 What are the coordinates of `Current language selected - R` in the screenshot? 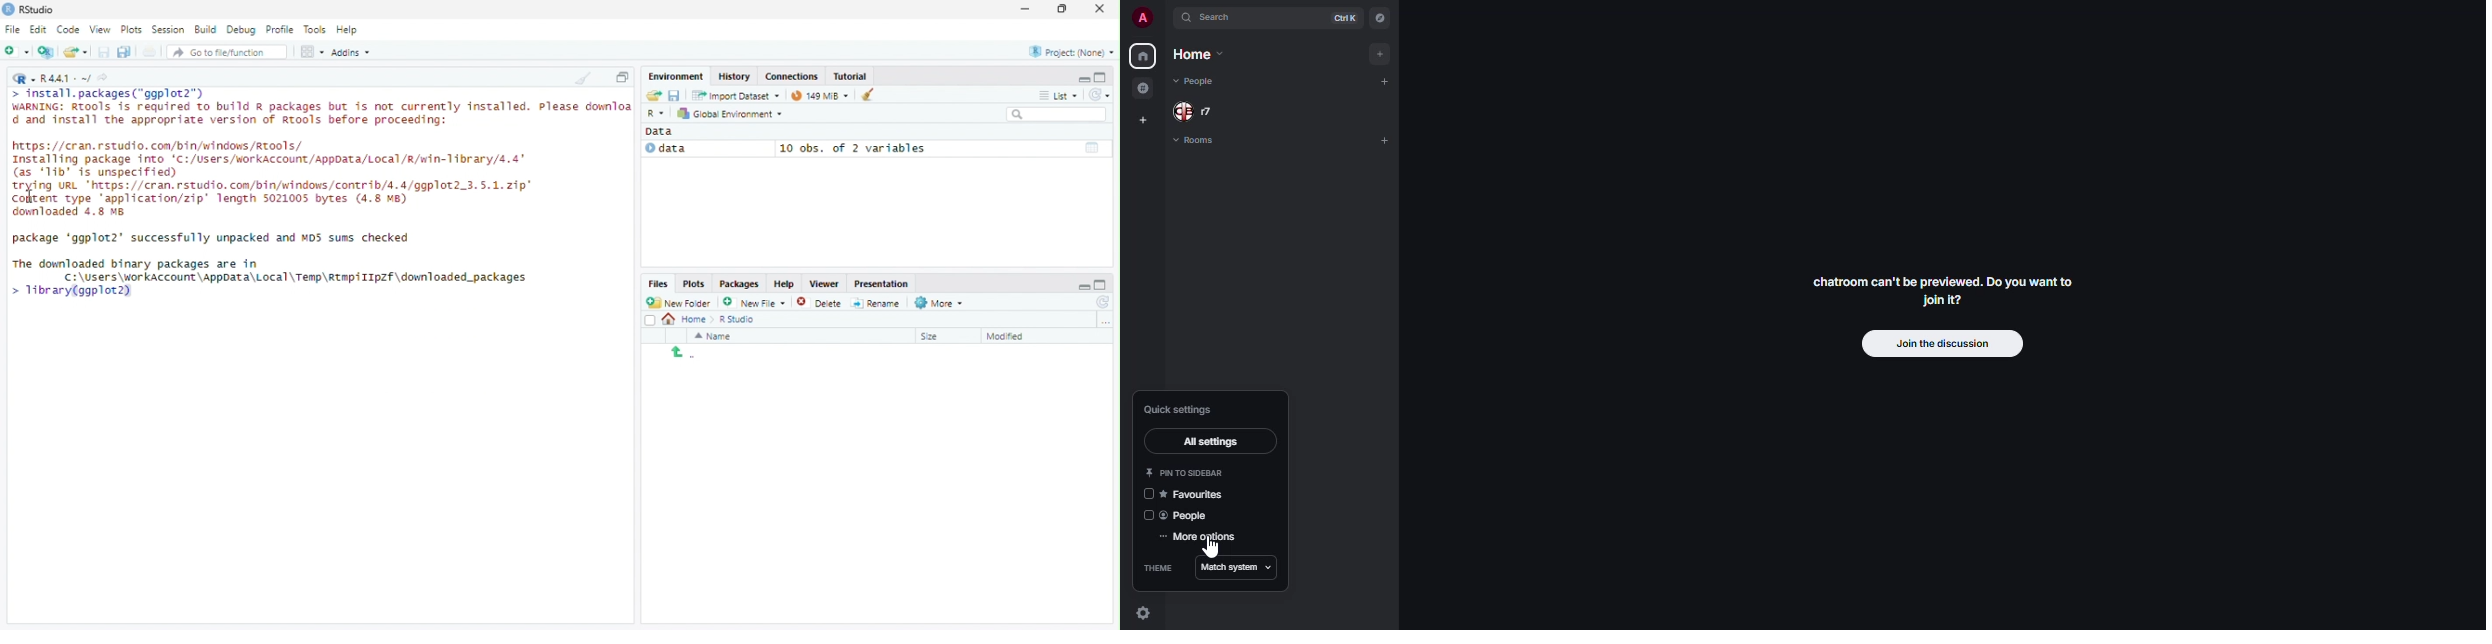 It's located at (22, 78).